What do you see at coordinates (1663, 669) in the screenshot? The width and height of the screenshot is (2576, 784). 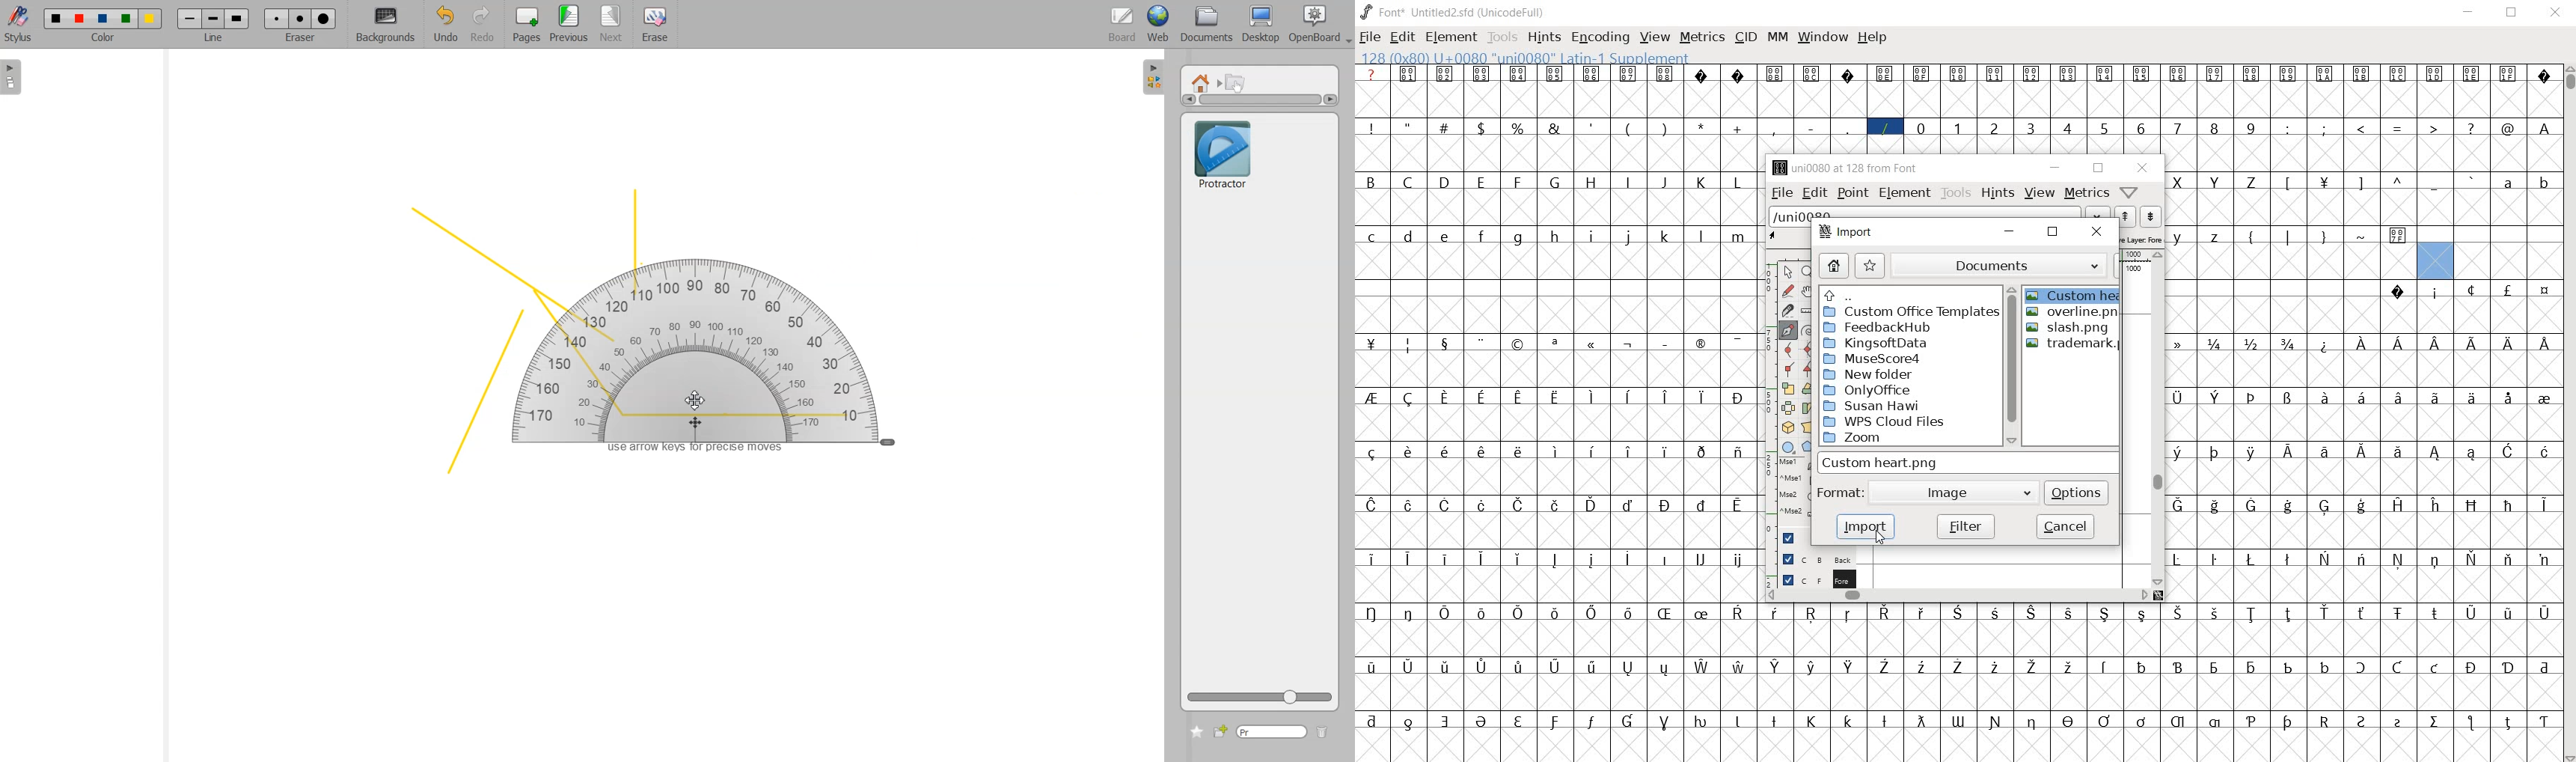 I see `glyph` at bounding box center [1663, 669].